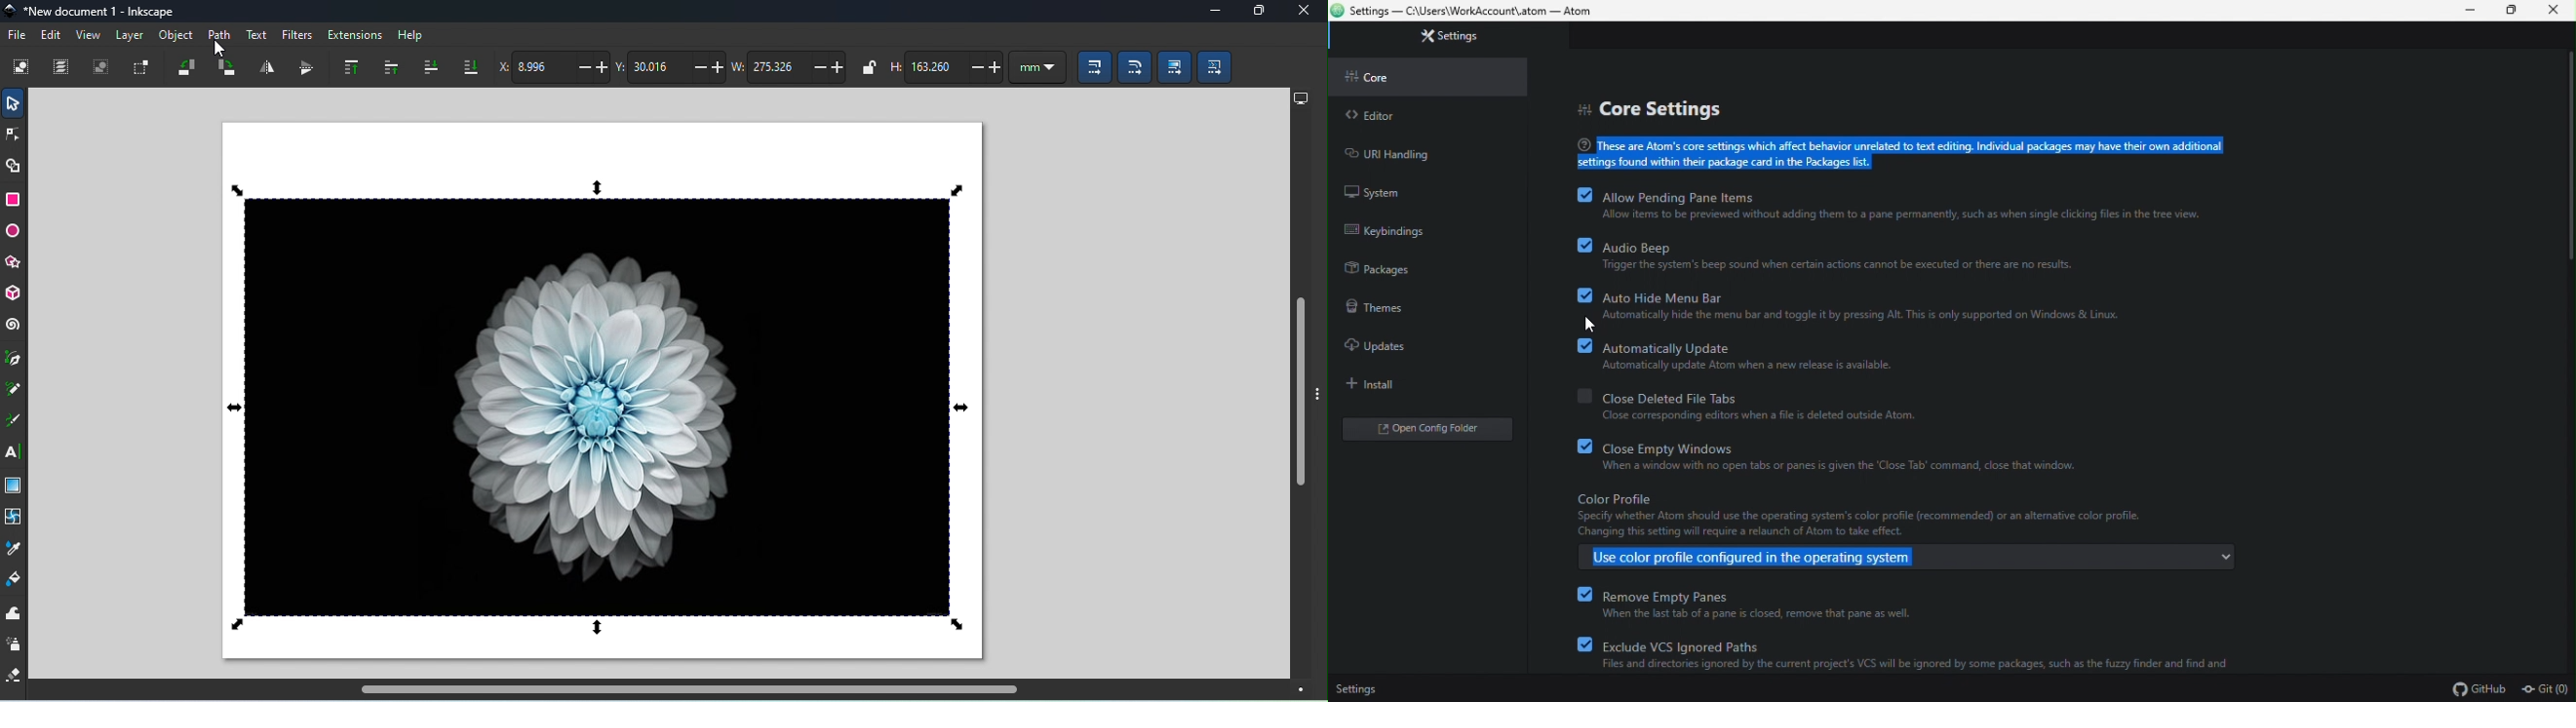  I want to click on settings, so click(1372, 690).